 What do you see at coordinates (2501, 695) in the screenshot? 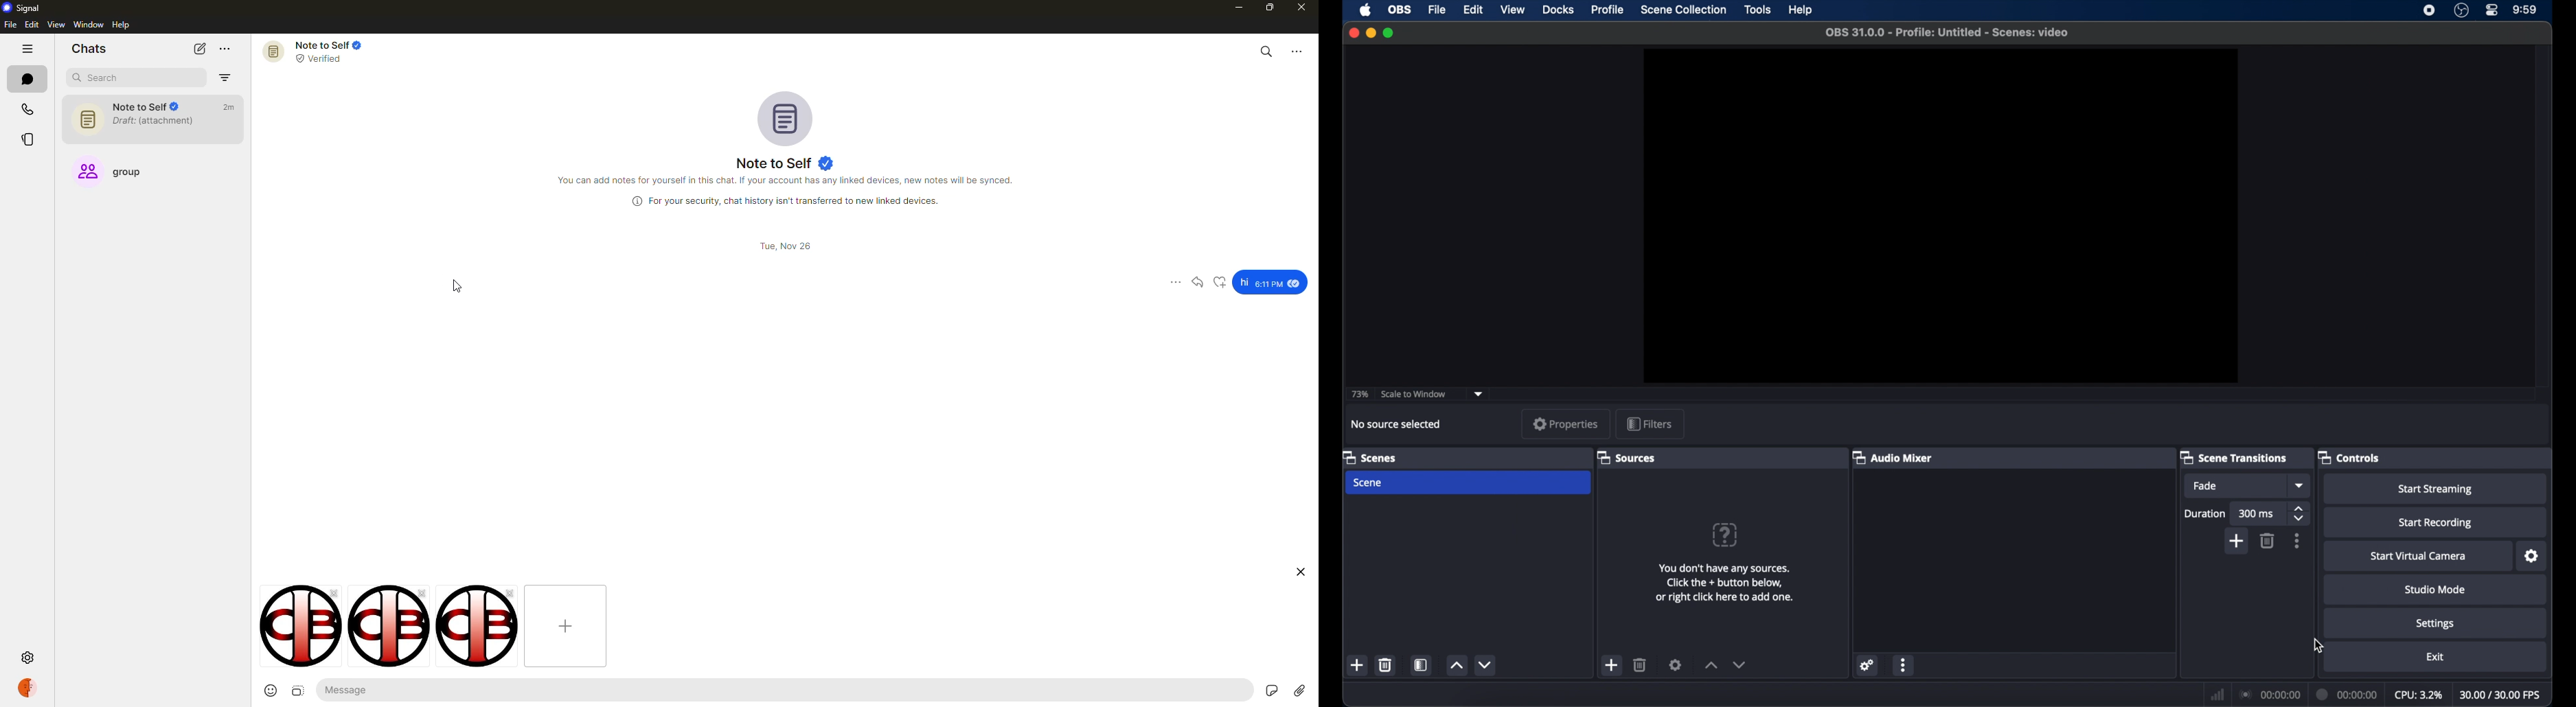
I see `fps` at bounding box center [2501, 695].